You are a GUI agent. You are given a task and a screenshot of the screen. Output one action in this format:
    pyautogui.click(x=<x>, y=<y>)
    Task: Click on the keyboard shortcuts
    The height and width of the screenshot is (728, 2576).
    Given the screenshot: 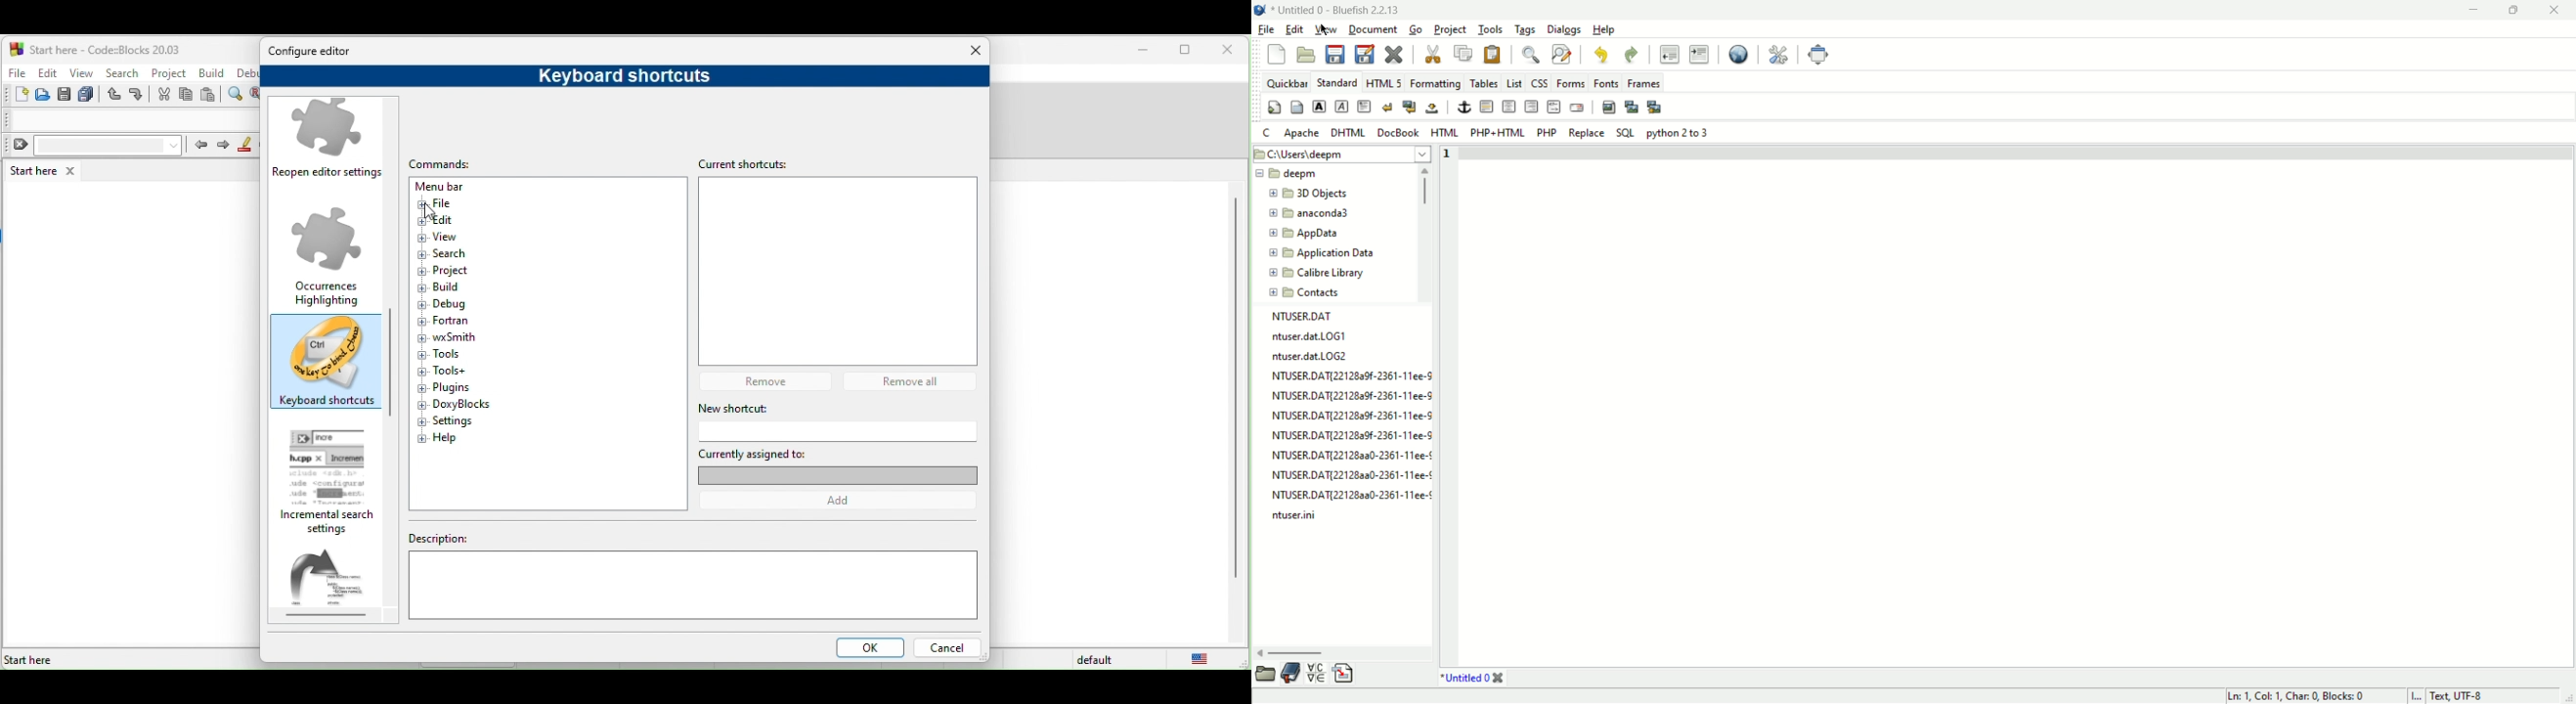 What is the action you would take?
    pyautogui.click(x=327, y=365)
    